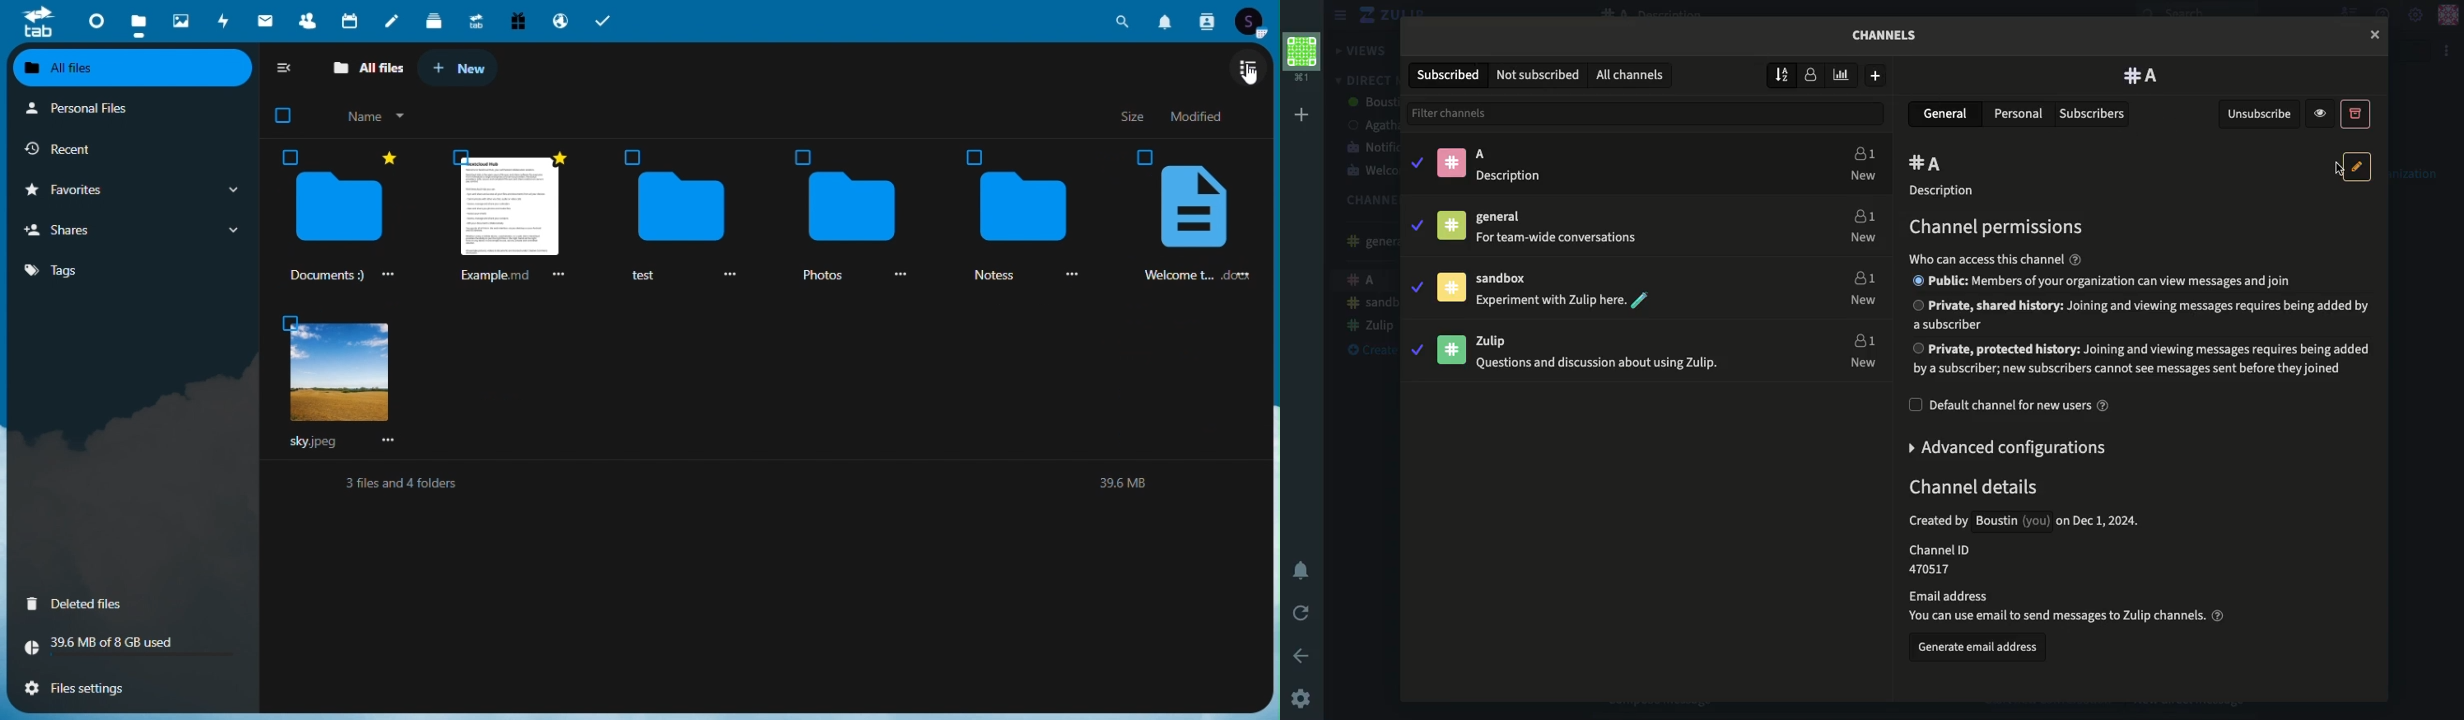  Describe the element at coordinates (2448, 51) in the screenshot. I see `Options` at that location.